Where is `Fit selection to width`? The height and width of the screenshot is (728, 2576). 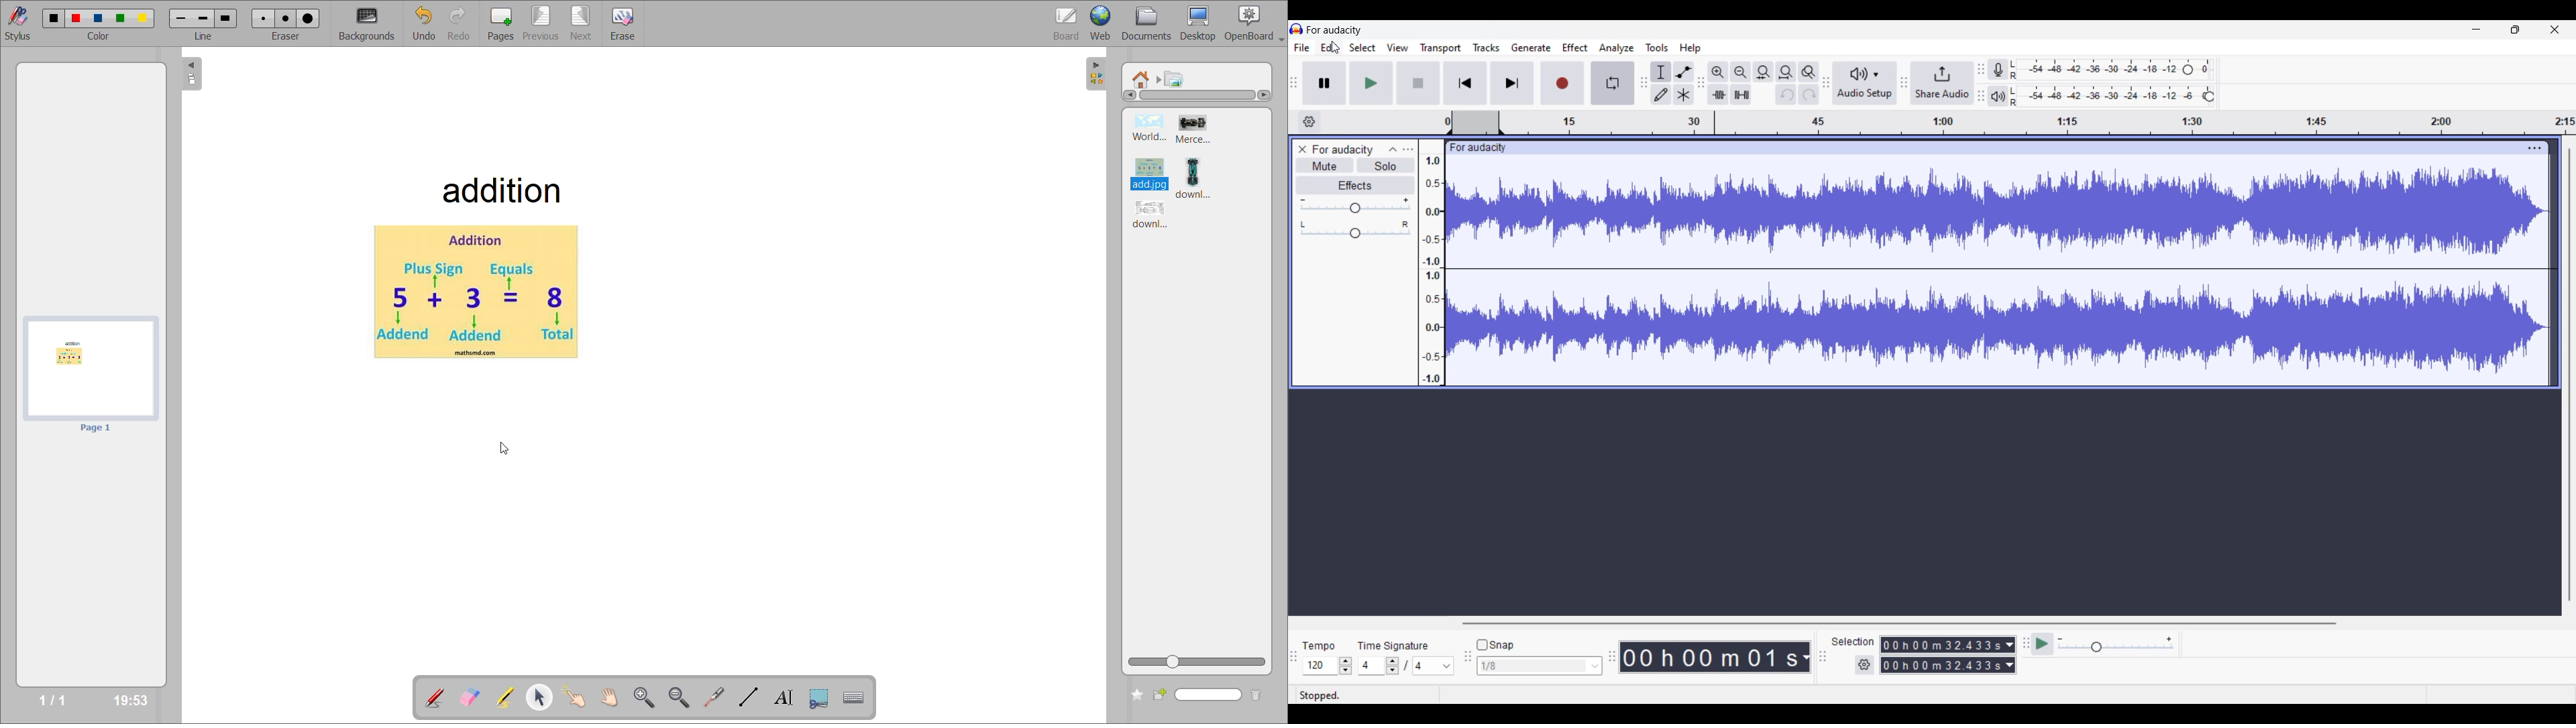
Fit selection to width is located at coordinates (1764, 72).